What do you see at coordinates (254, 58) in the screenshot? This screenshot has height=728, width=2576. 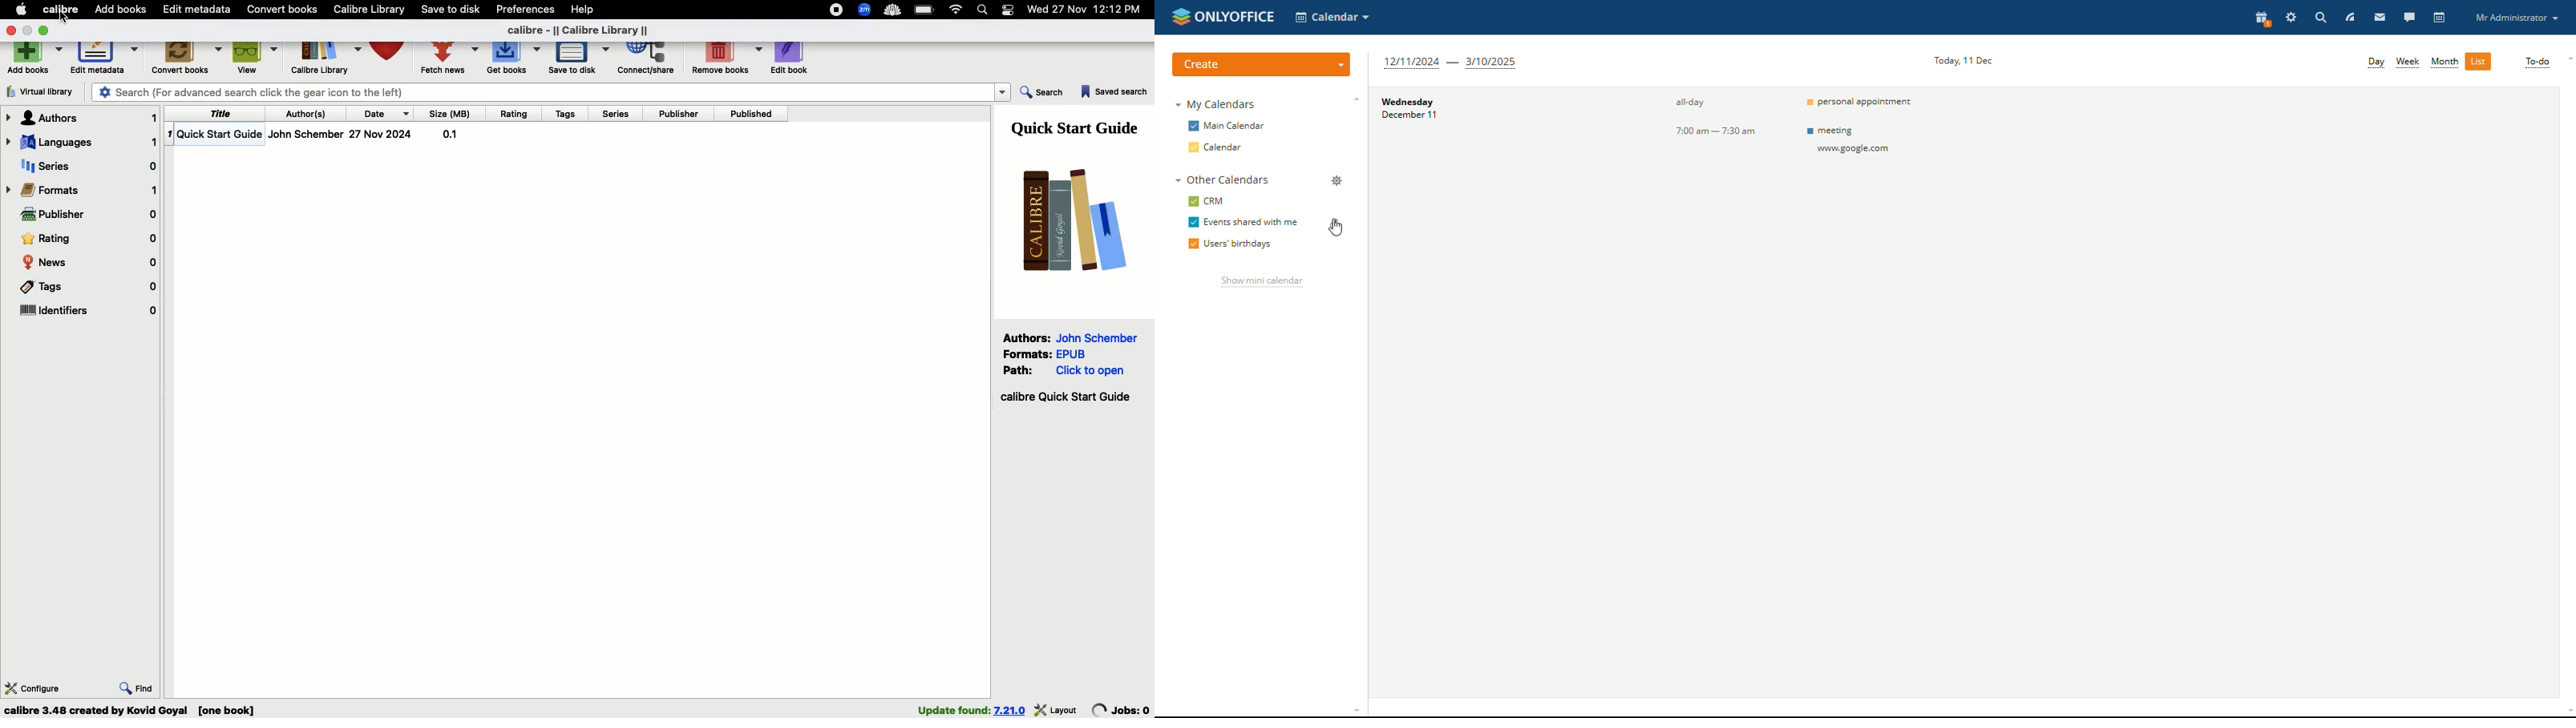 I see `View` at bounding box center [254, 58].